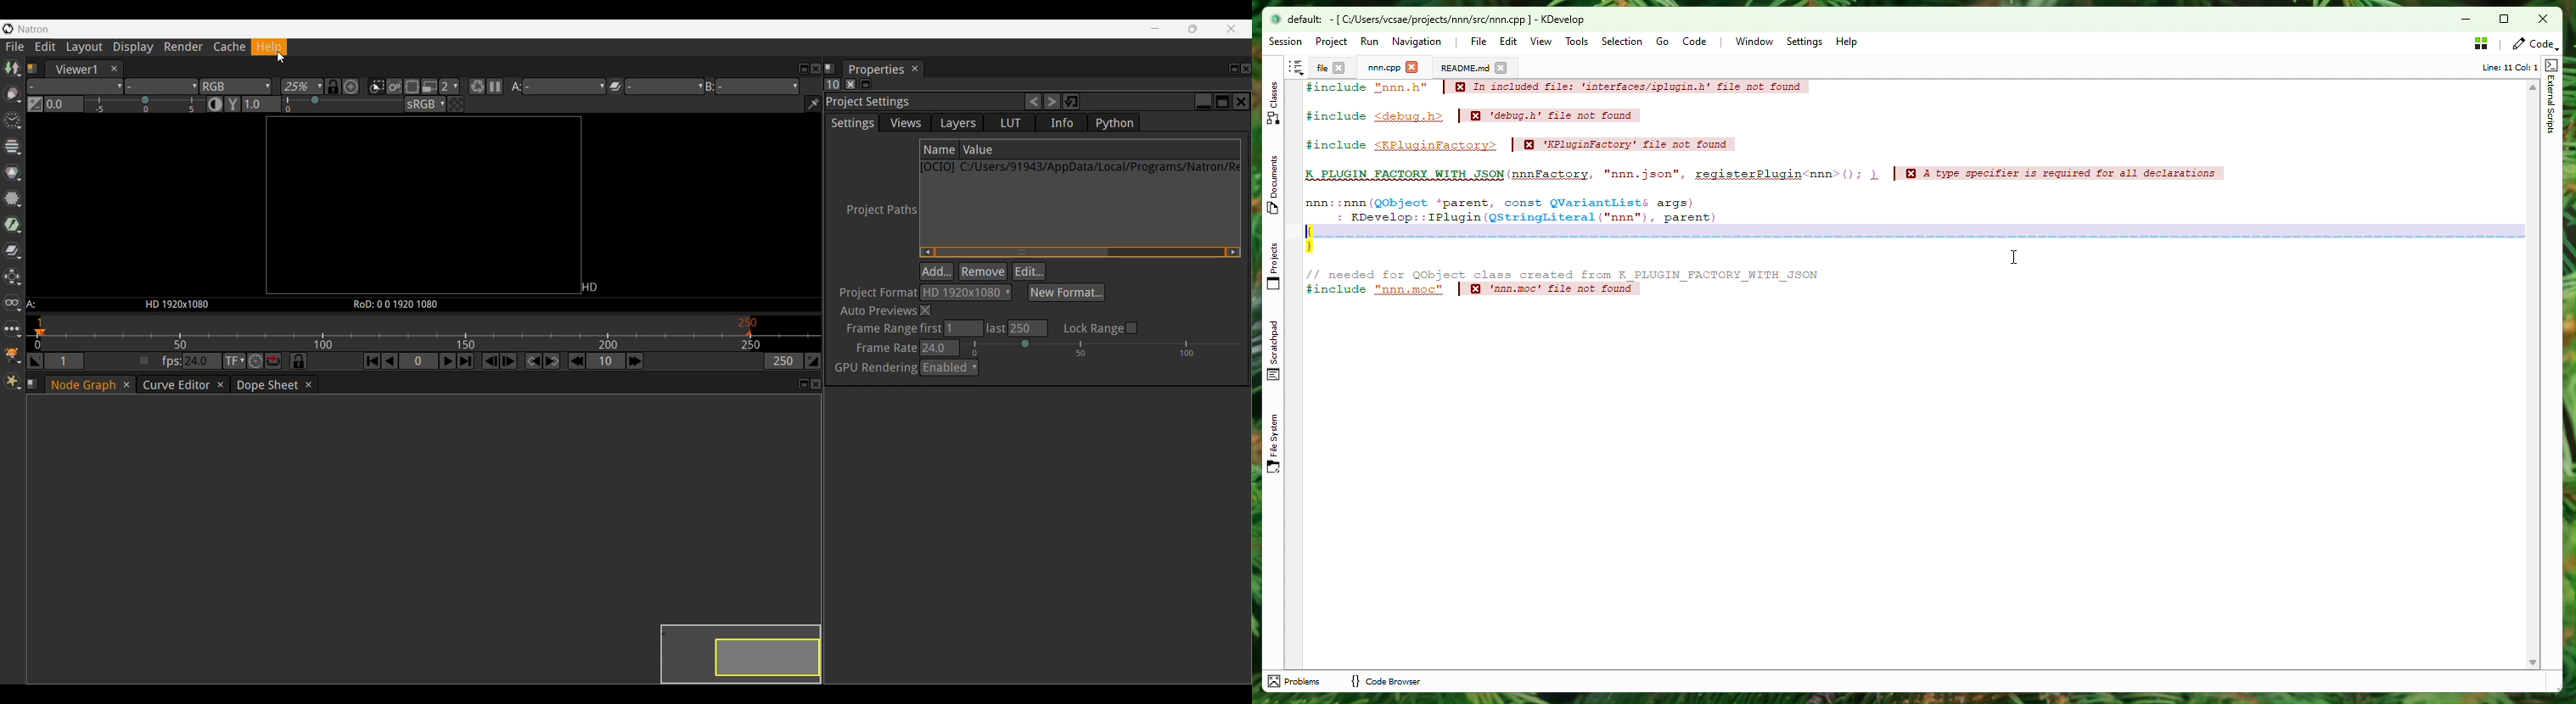  Describe the element at coordinates (534, 360) in the screenshot. I see `Previous keyframe` at that location.